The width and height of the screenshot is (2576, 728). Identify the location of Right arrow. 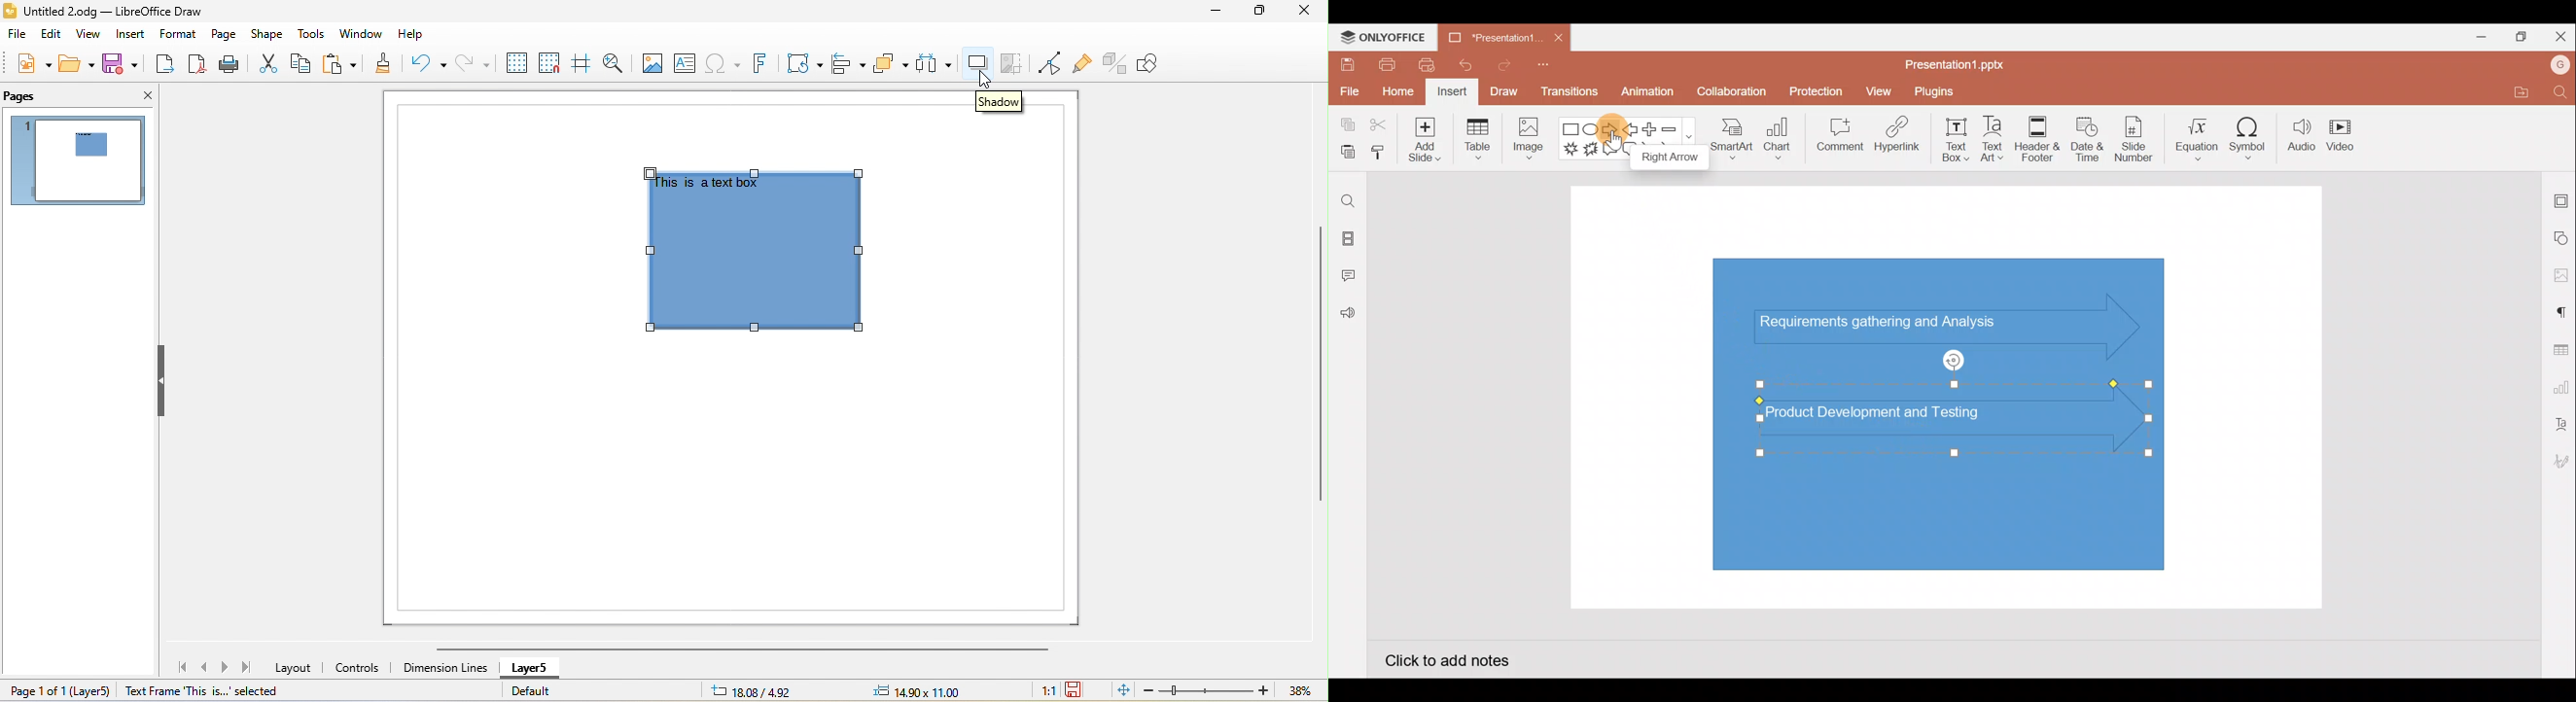
(1664, 155).